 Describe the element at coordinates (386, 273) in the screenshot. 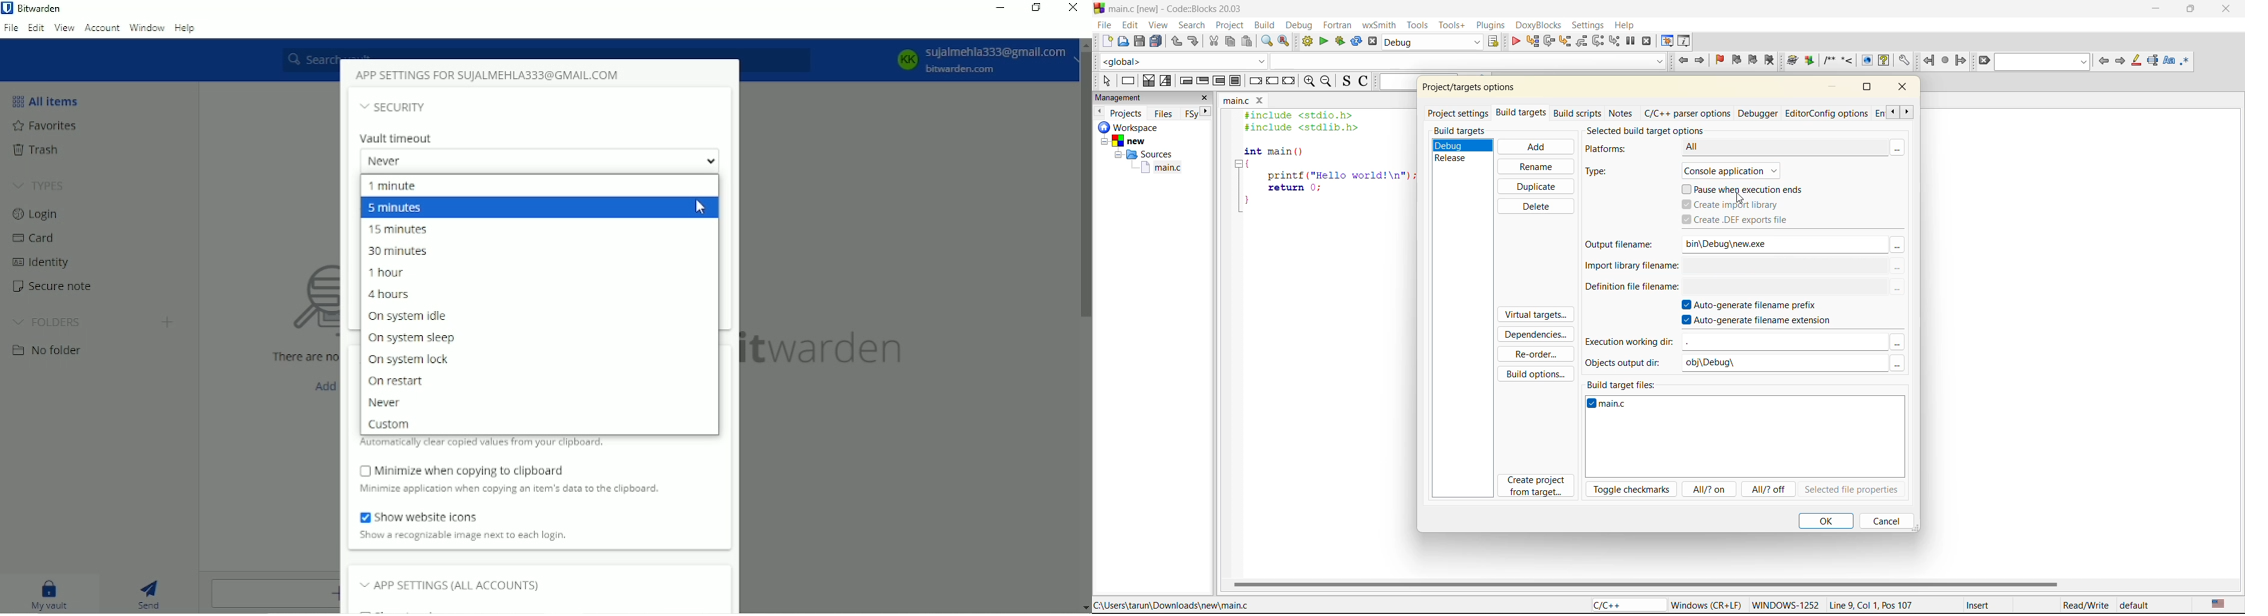

I see `1 hour` at that location.